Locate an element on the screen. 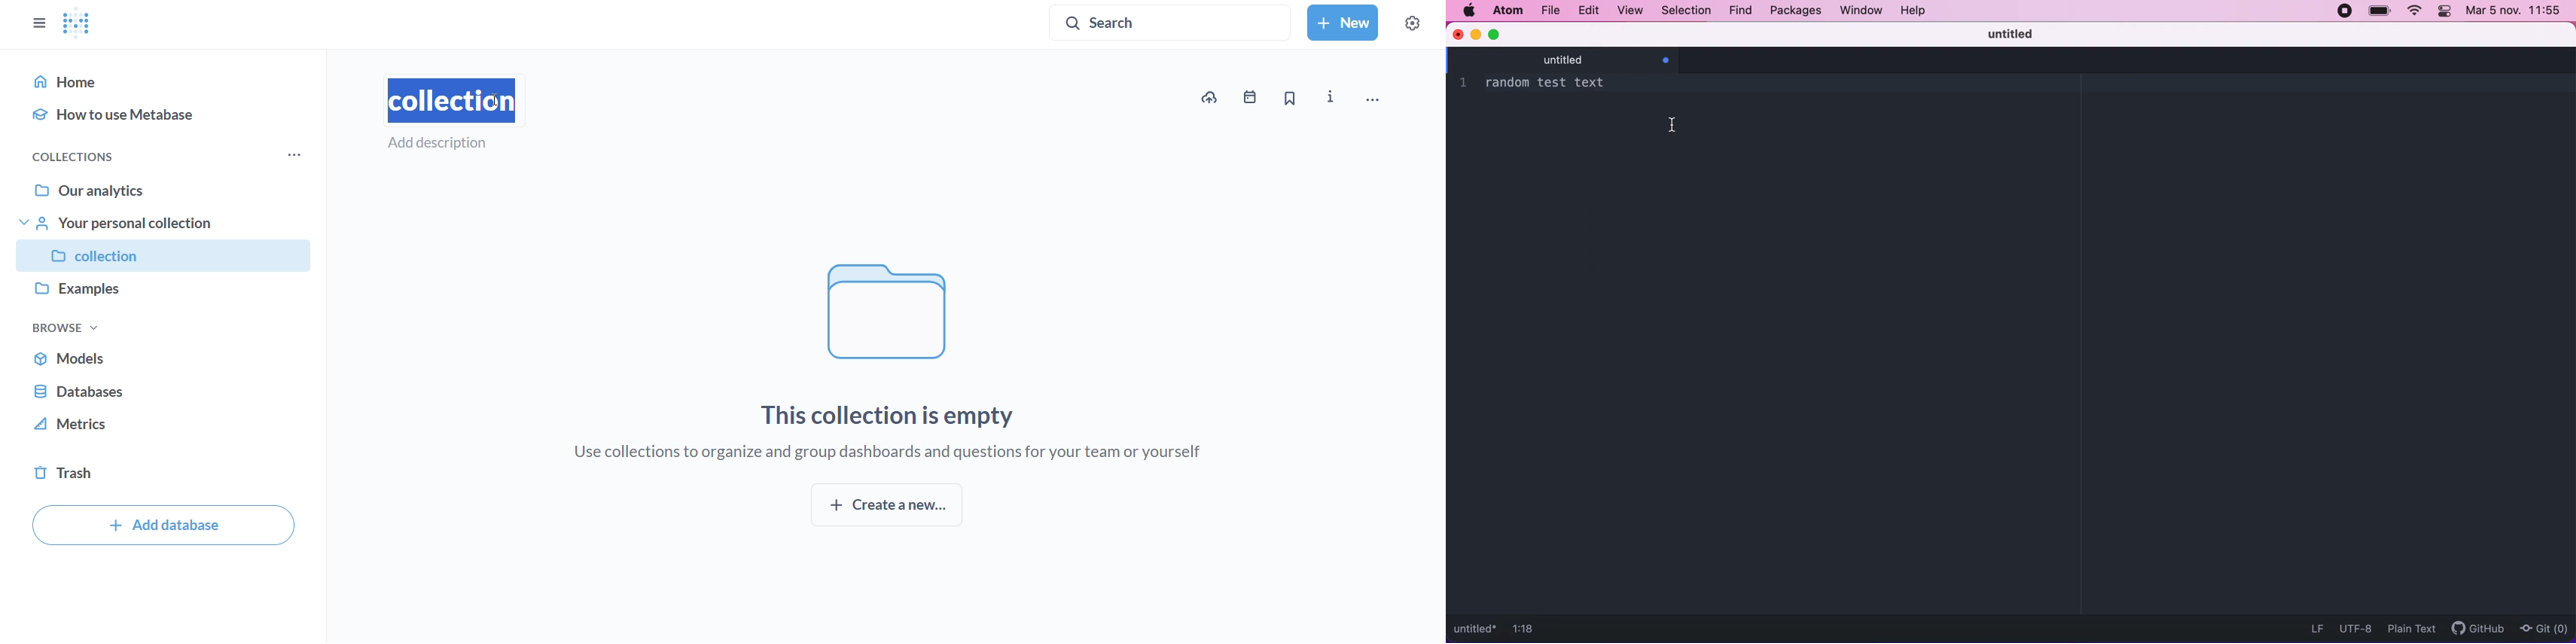 Image resolution: width=2576 pixels, height=644 pixels. selection is located at coordinates (1689, 11).